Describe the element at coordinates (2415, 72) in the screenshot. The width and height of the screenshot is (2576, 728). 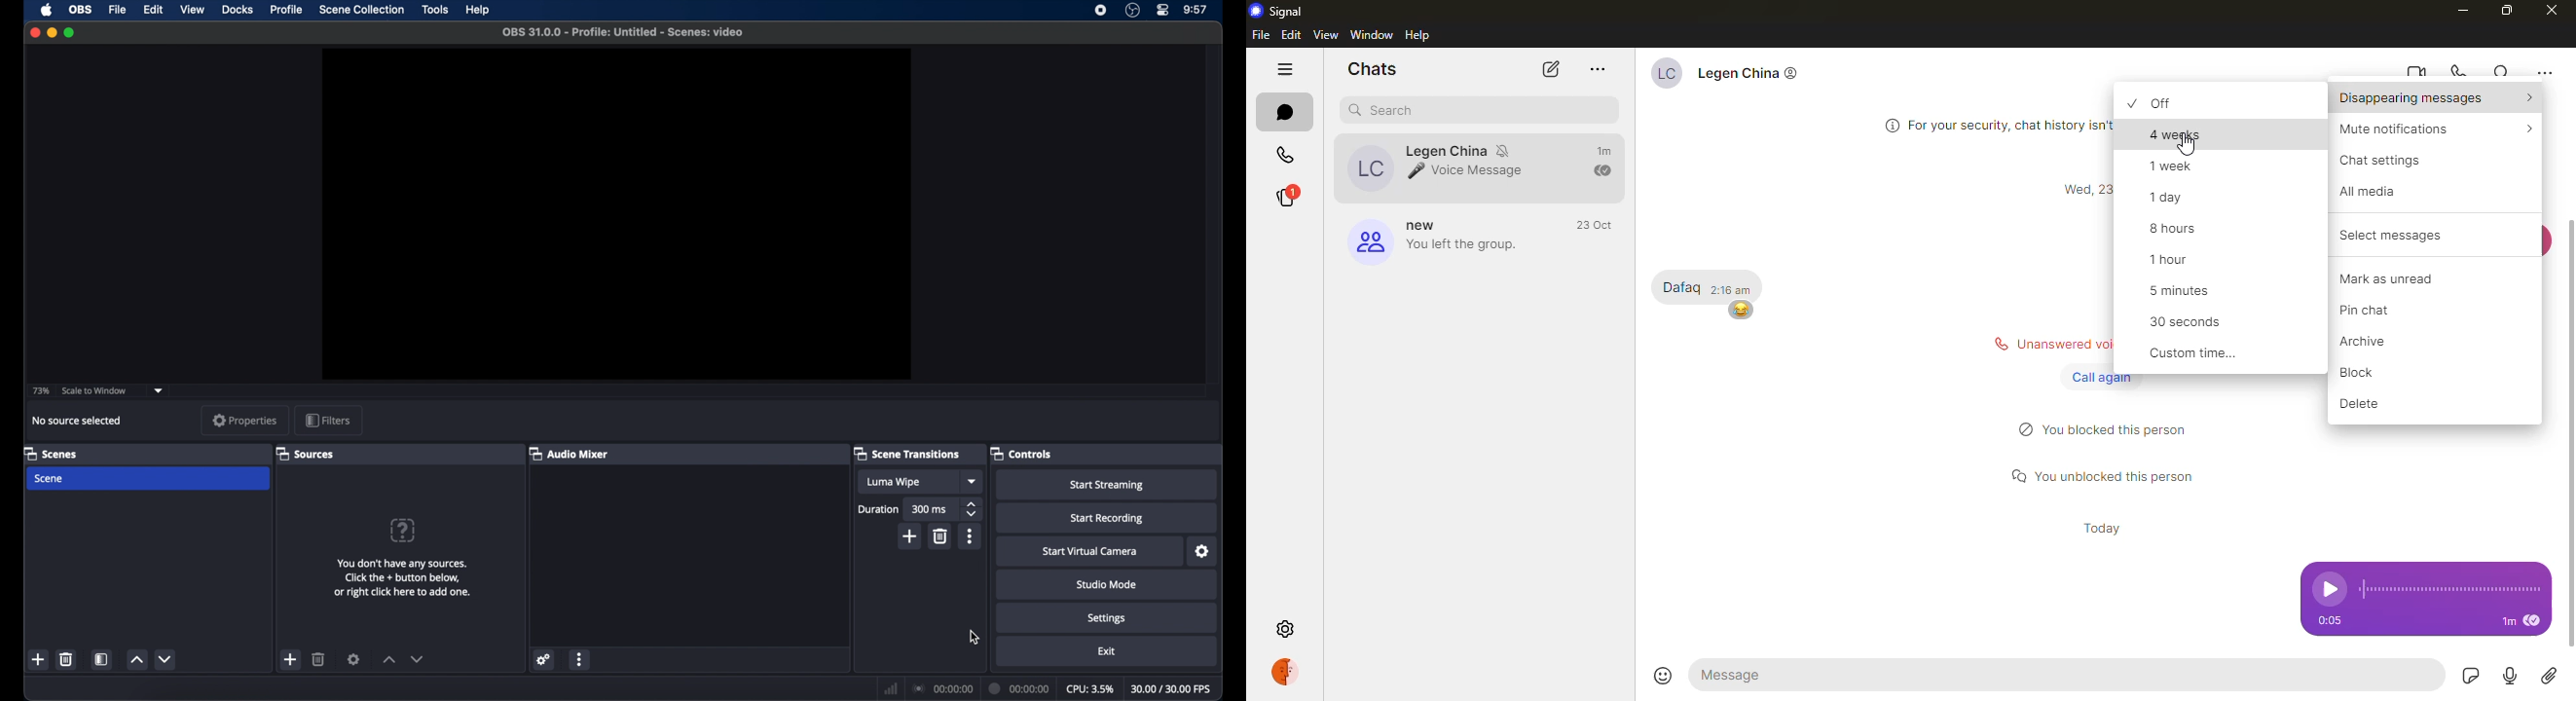
I see `video call` at that location.